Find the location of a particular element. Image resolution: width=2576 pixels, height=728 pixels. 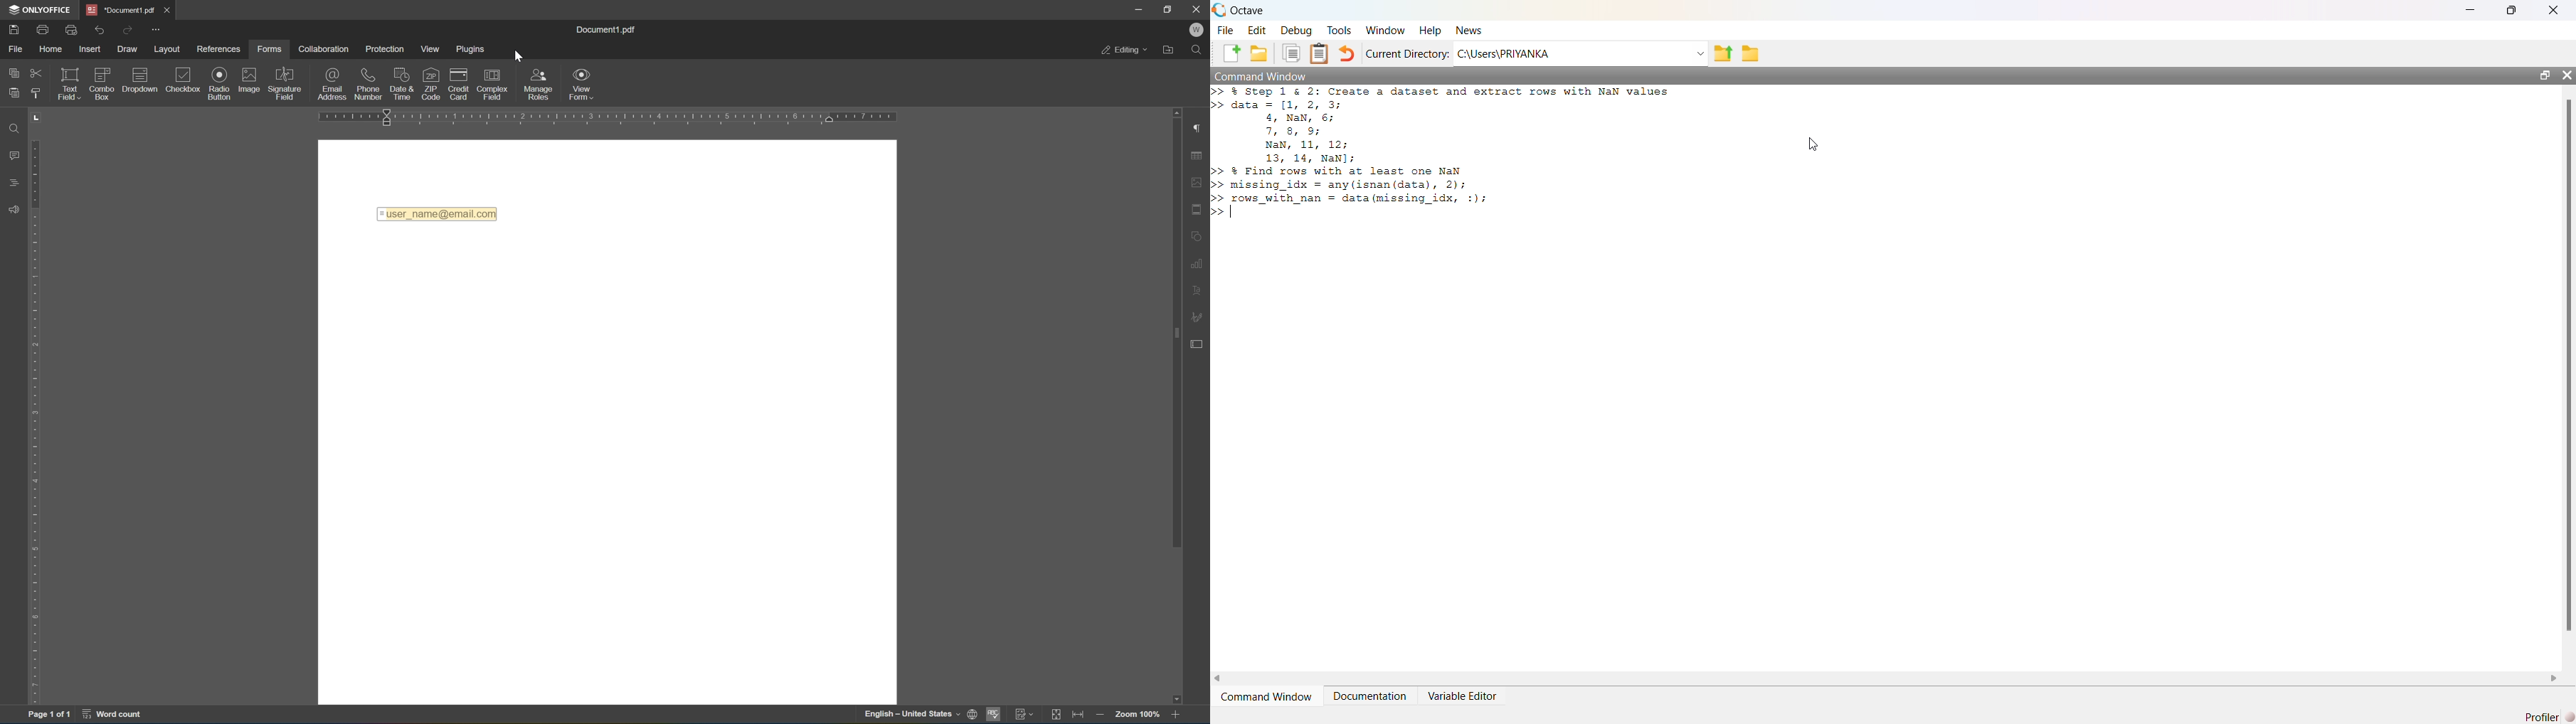

description is located at coordinates (142, 79).